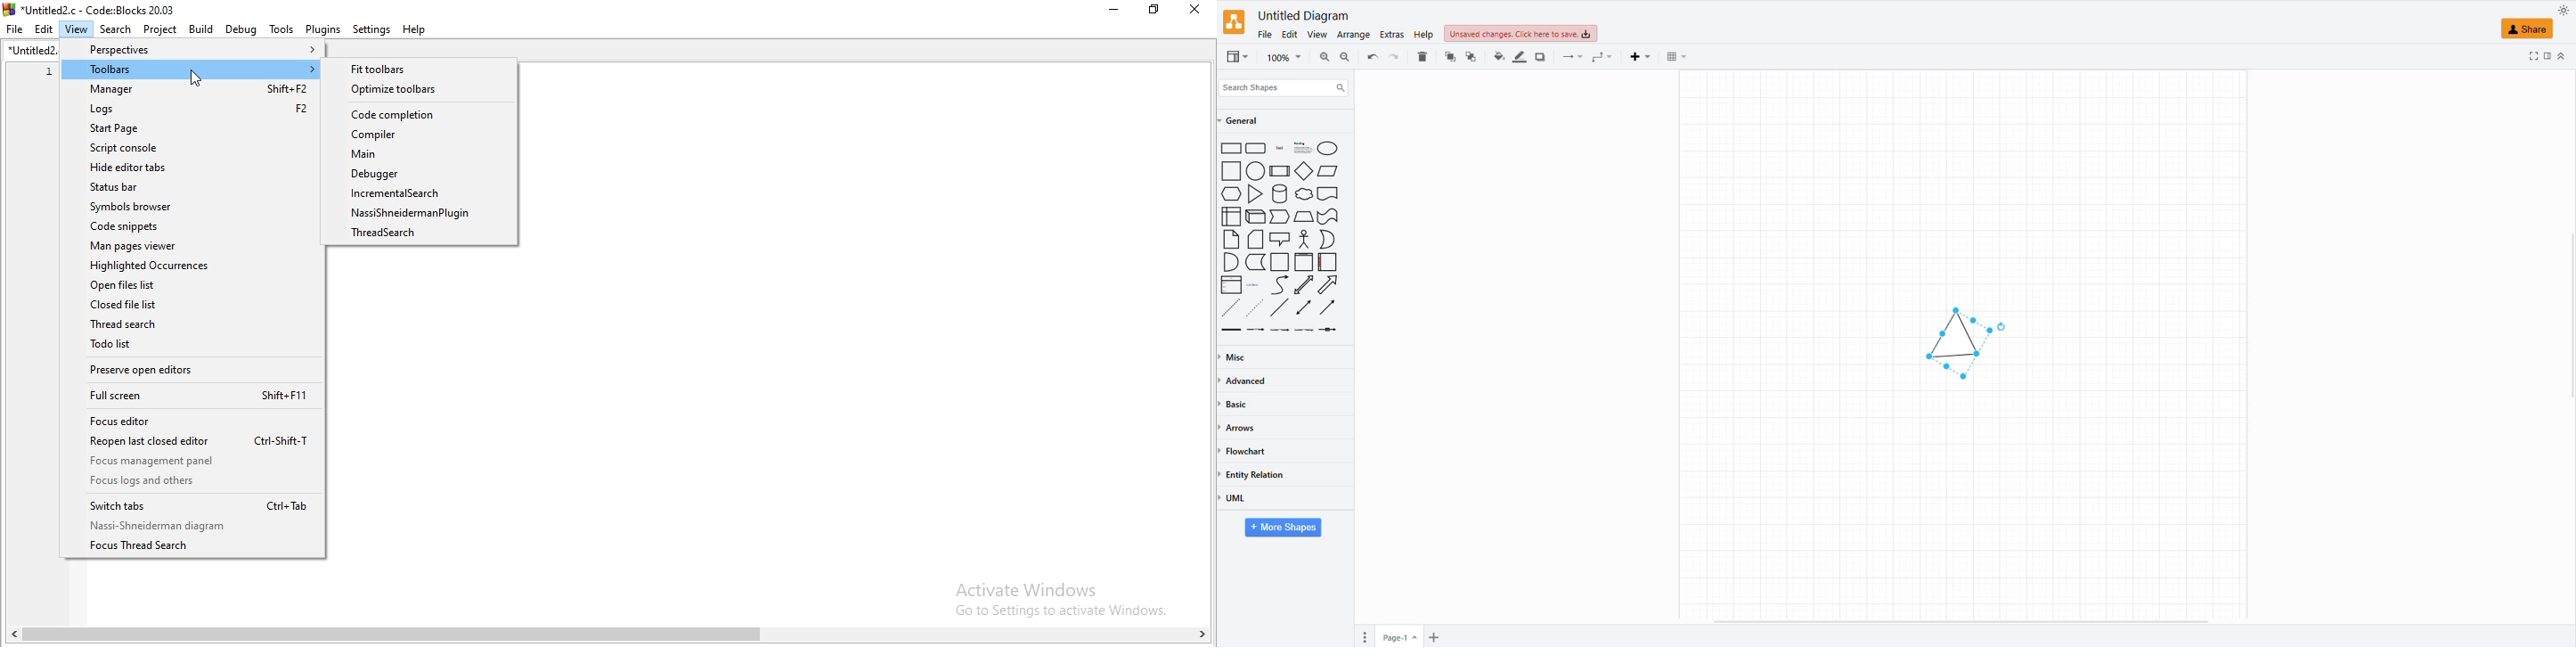 The image size is (2576, 672). What do you see at coordinates (322, 29) in the screenshot?
I see `plugins` at bounding box center [322, 29].